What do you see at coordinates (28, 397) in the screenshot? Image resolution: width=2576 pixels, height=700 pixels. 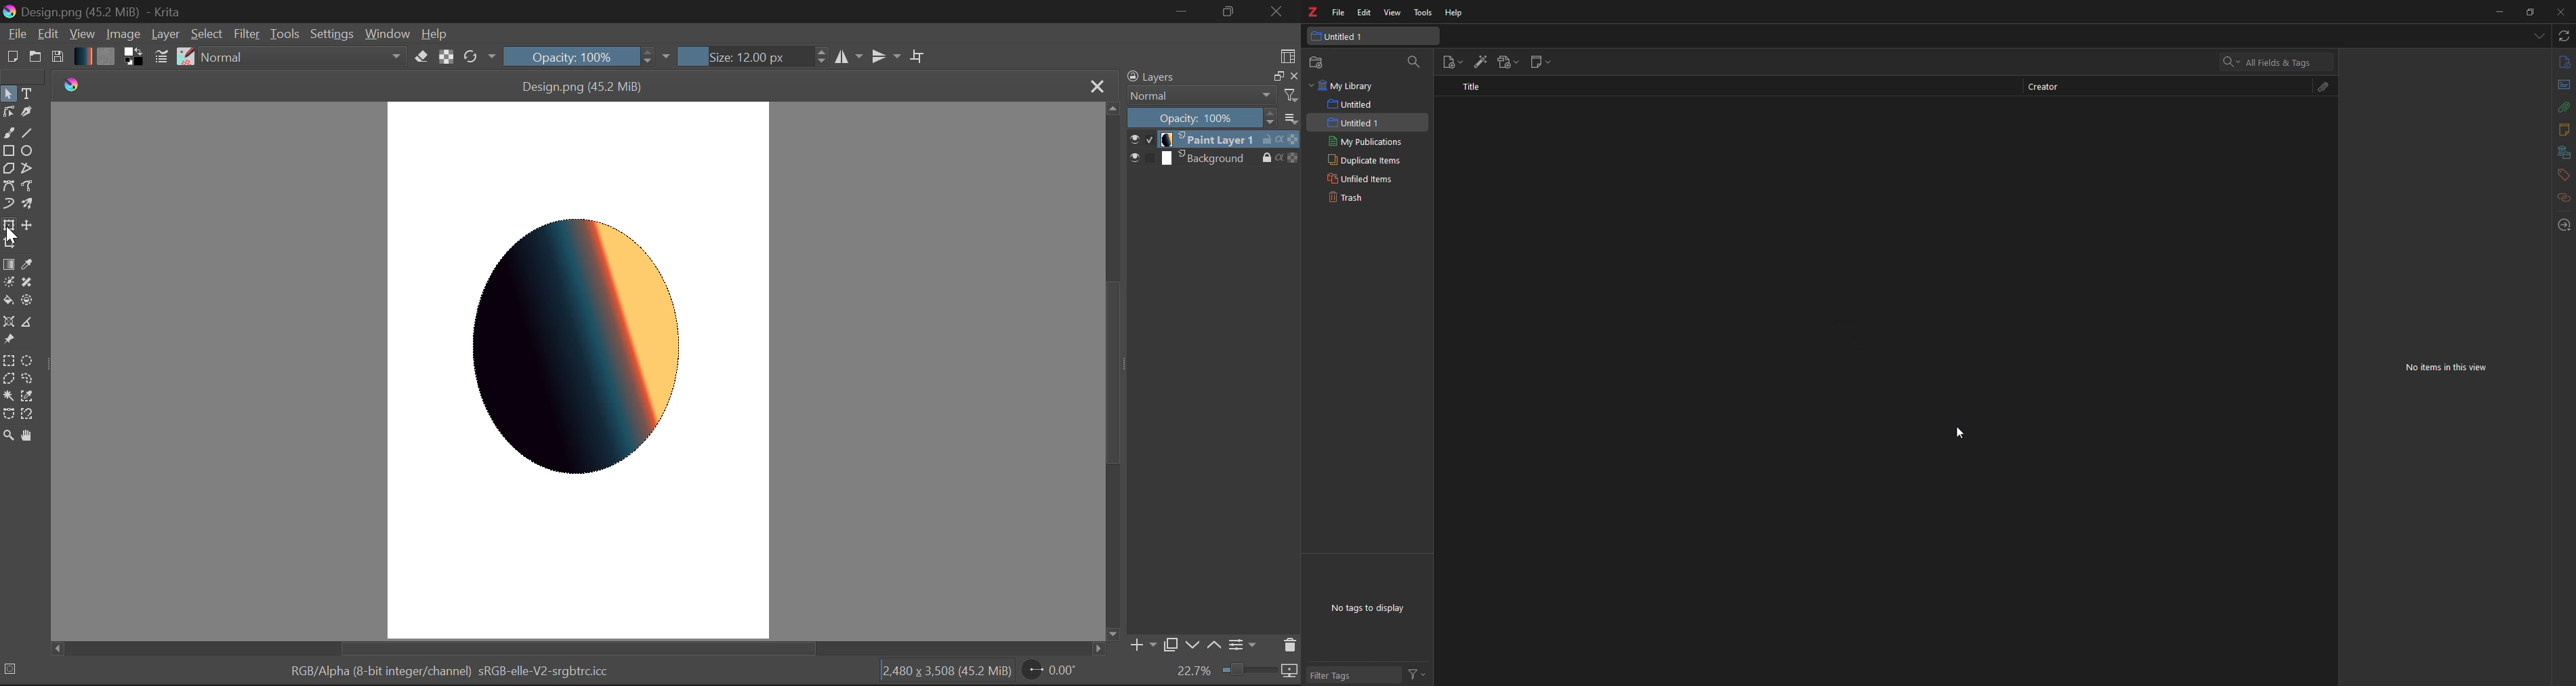 I see `Similar color Selector` at bounding box center [28, 397].